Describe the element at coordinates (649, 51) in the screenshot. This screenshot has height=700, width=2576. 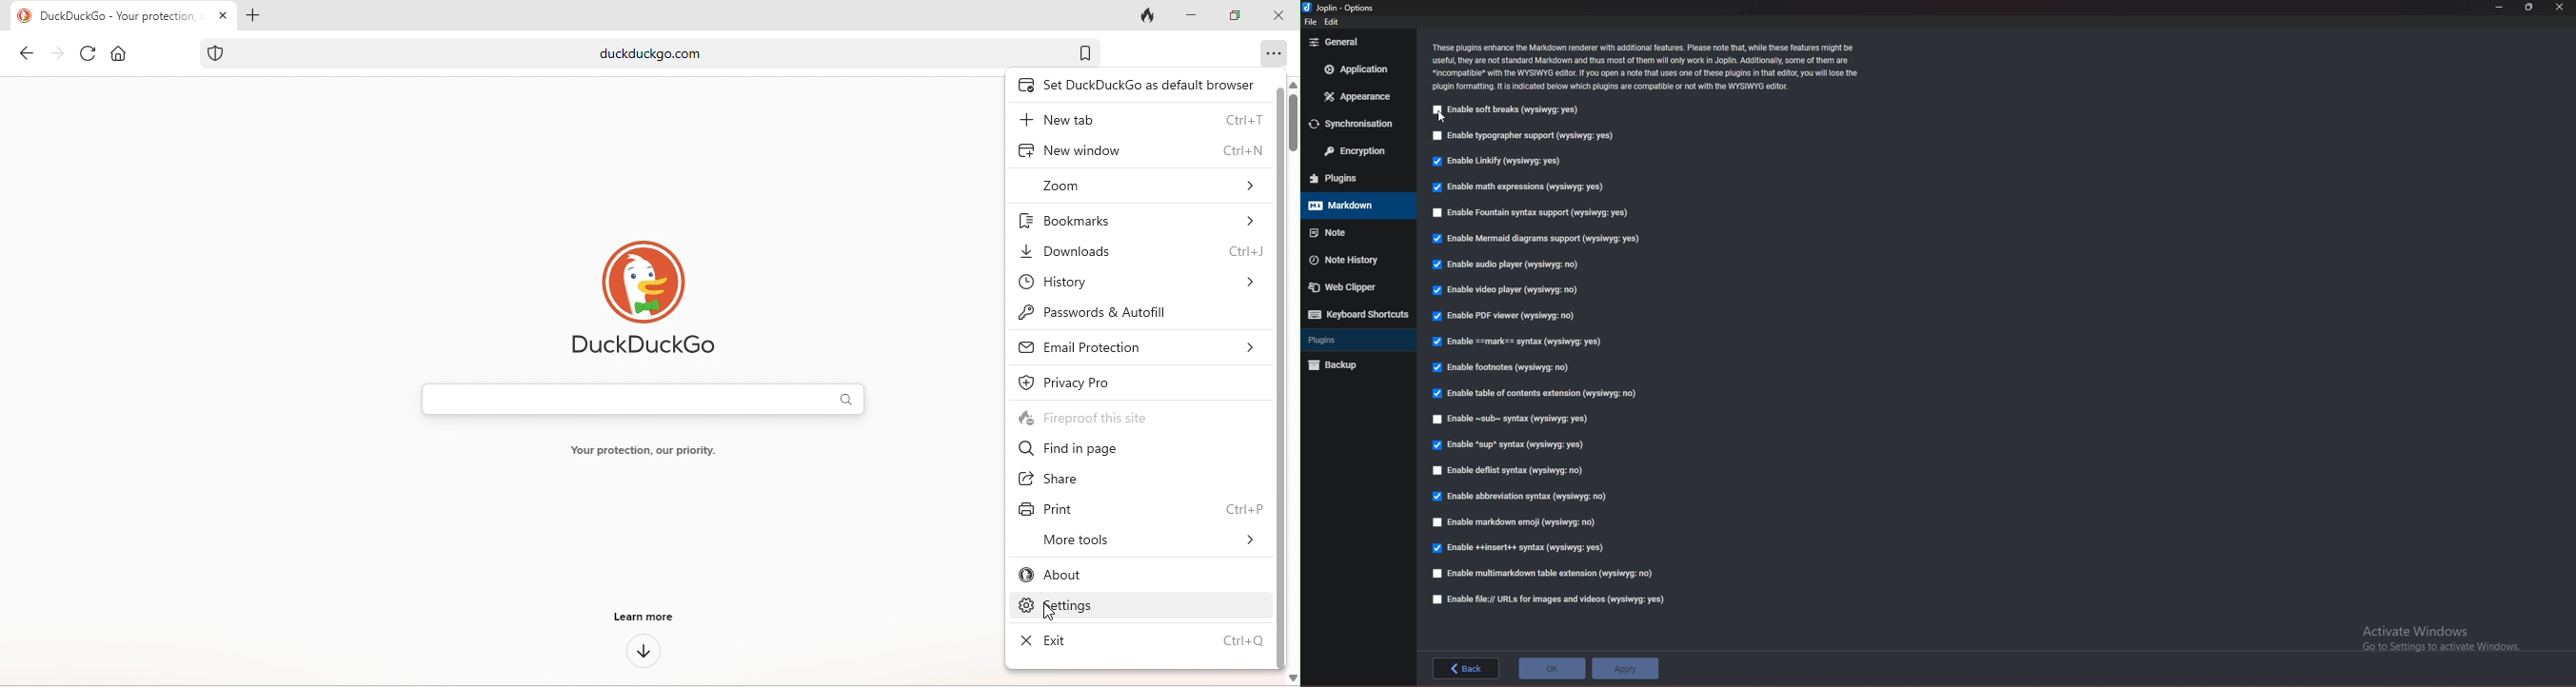
I see `duckduckgo.com` at that location.